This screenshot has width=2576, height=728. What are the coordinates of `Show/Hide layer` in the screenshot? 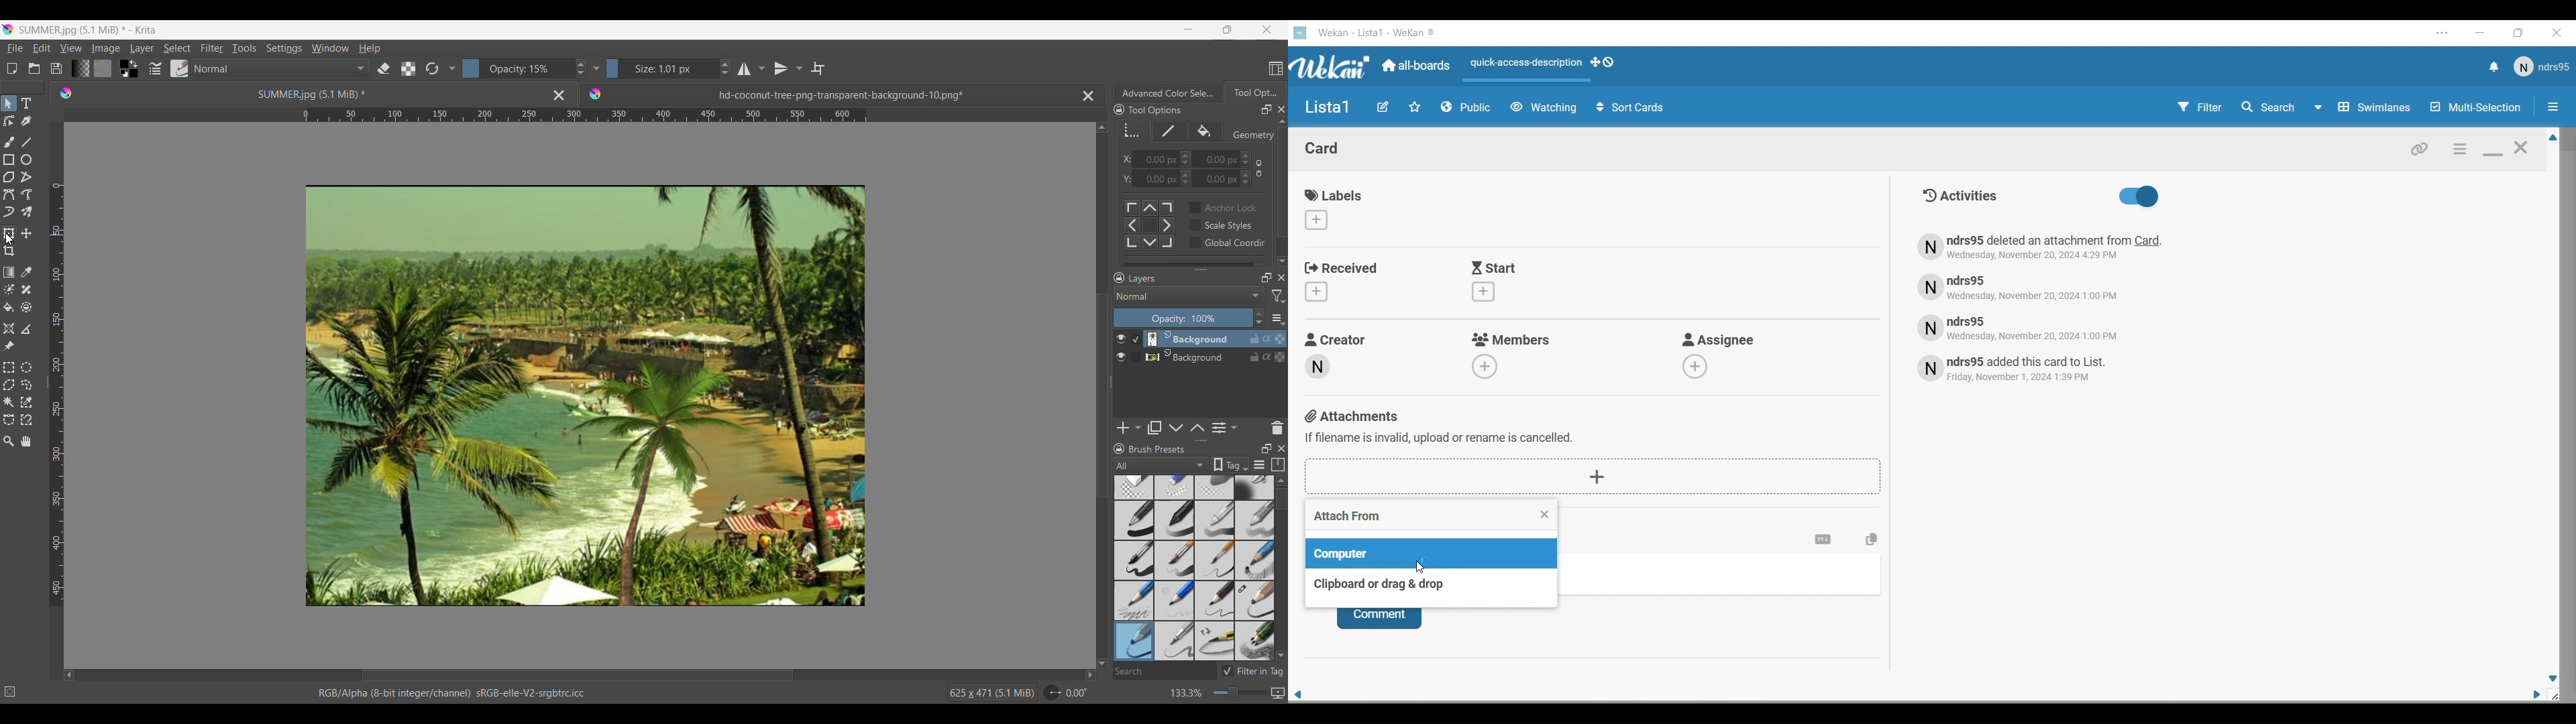 It's located at (1121, 339).